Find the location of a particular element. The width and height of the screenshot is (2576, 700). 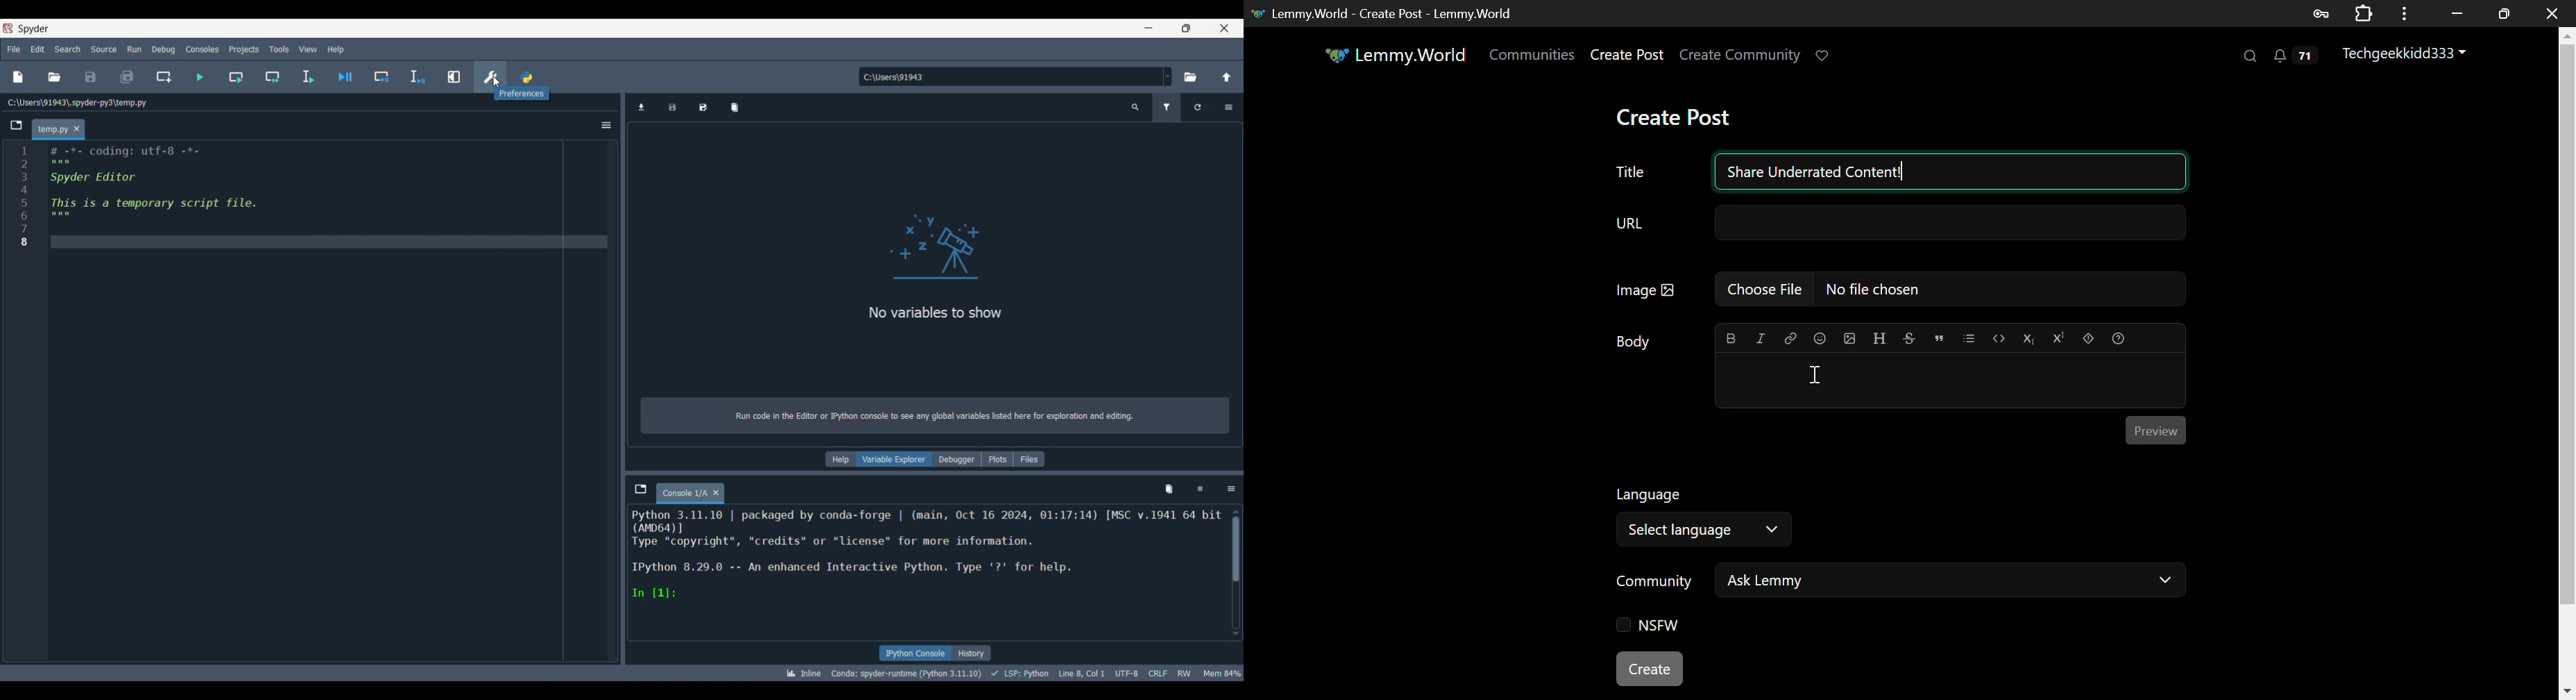

Maximize current line is located at coordinates (454, 77).